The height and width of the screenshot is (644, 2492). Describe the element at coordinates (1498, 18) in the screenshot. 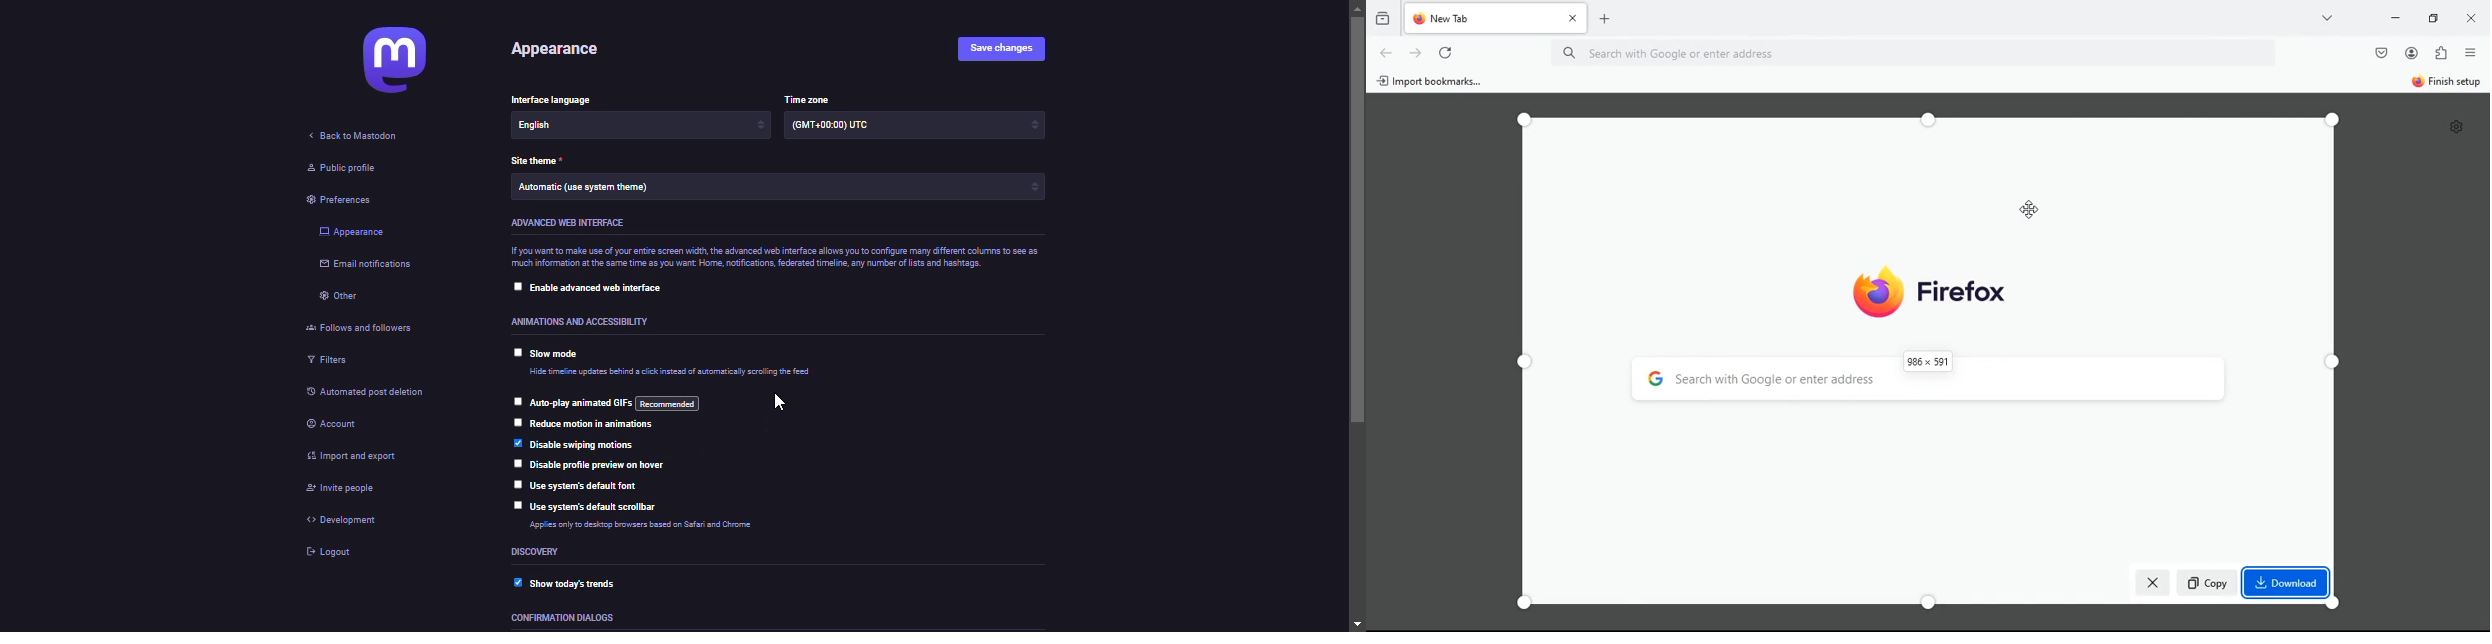

I see `tab` at that location.